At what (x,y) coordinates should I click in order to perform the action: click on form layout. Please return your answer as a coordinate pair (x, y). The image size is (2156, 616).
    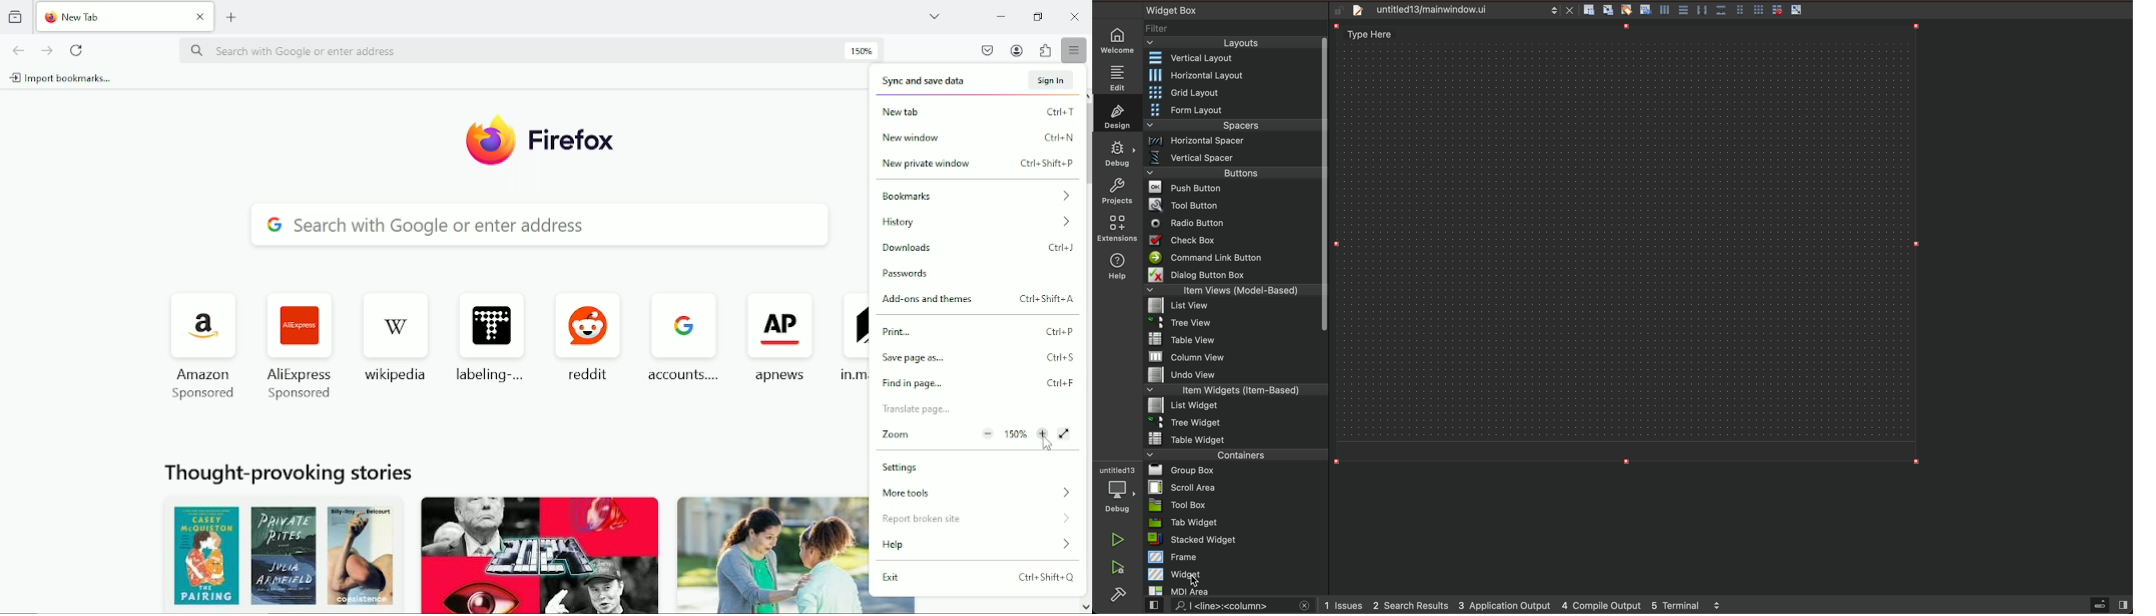
    Looking at the image, I should click on (1233, 109).